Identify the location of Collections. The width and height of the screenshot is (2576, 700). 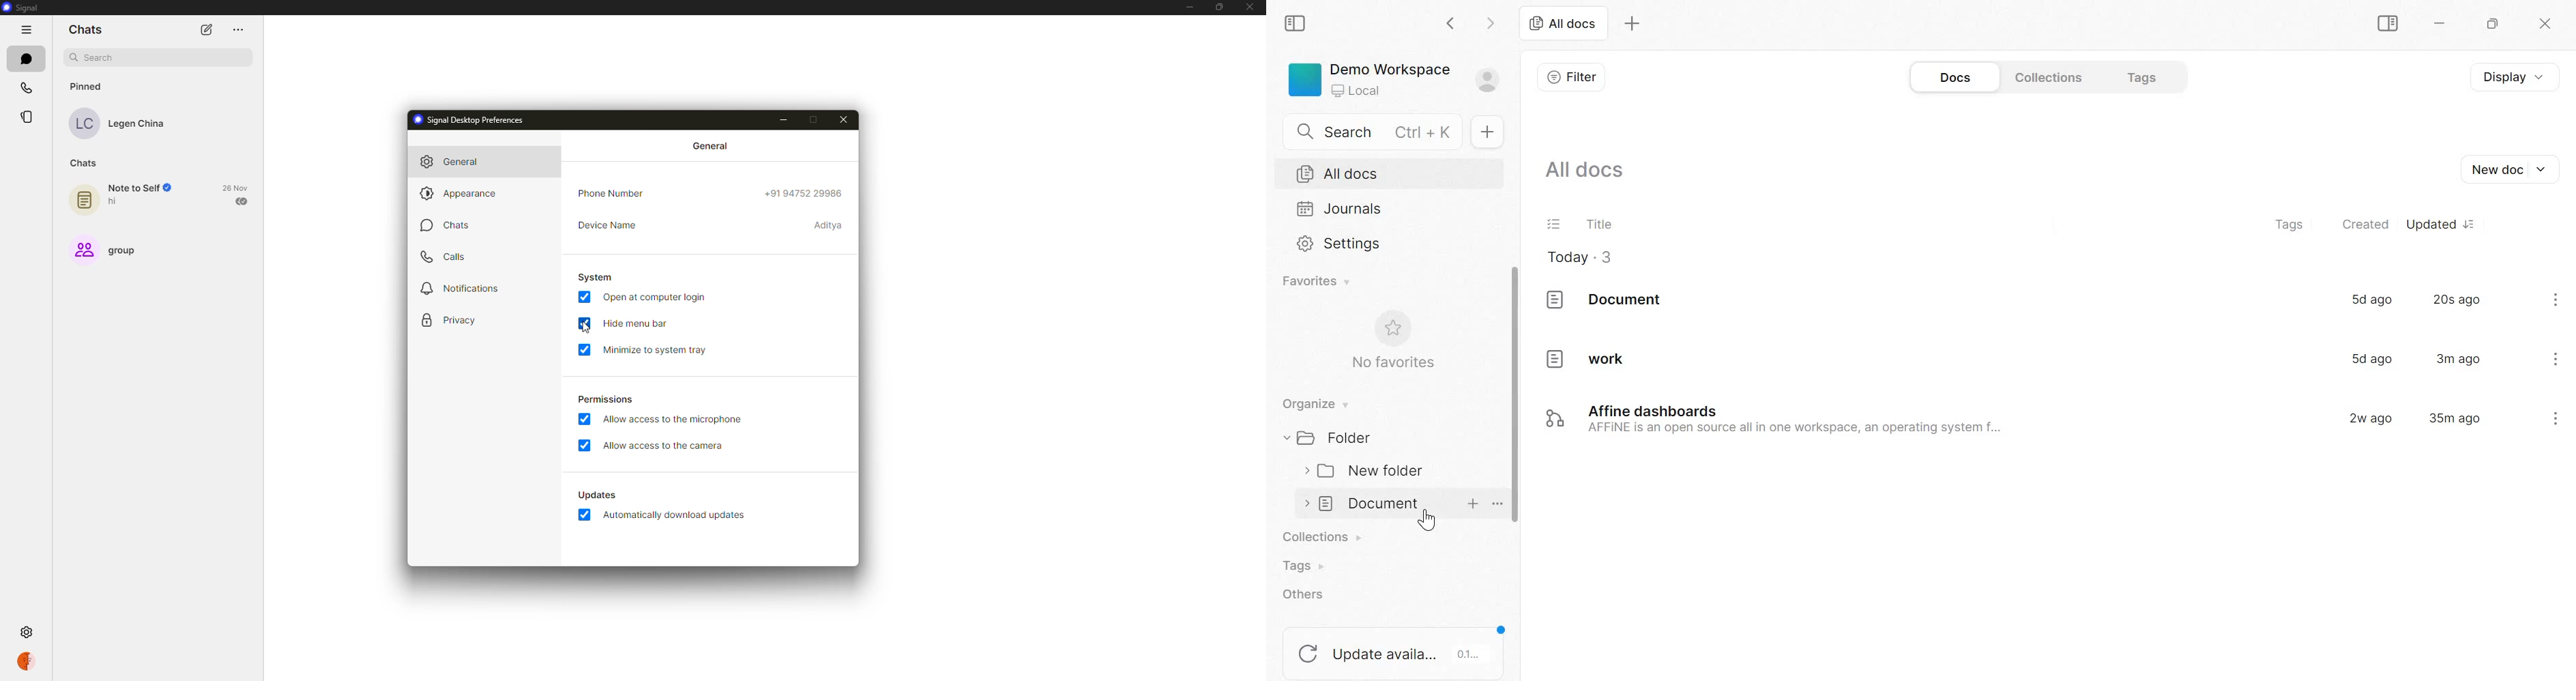
(2046, 77).